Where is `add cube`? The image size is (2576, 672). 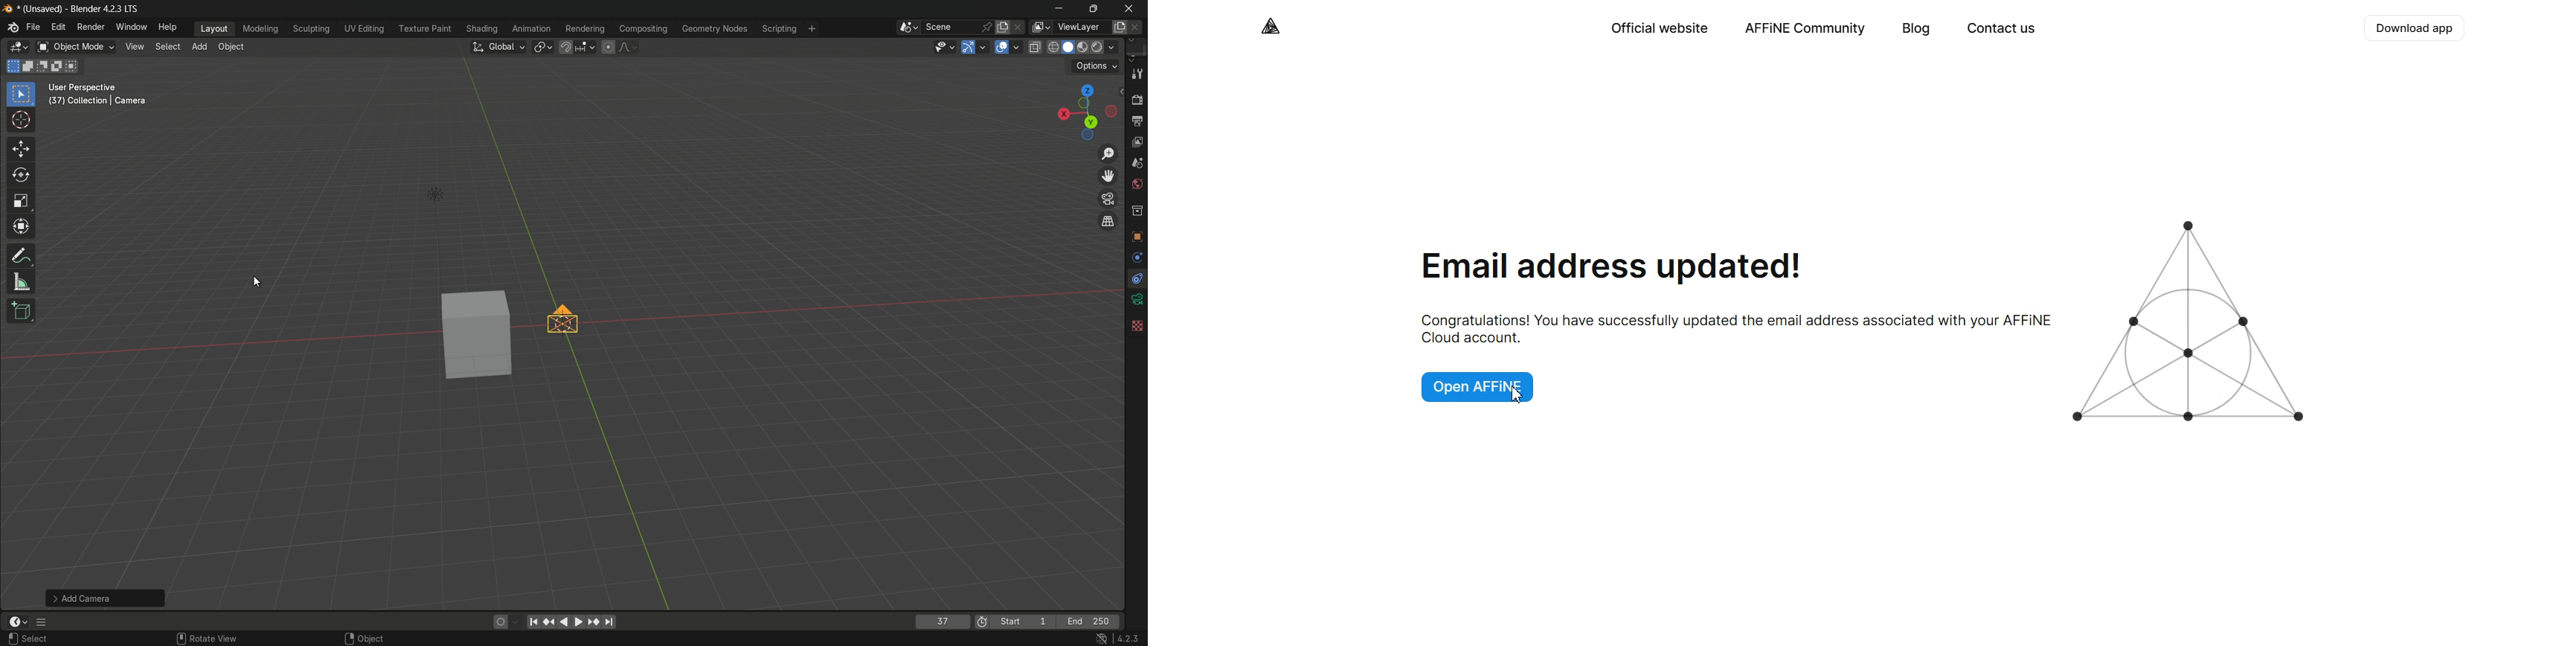
add cube is located at coordinates (22, 310).